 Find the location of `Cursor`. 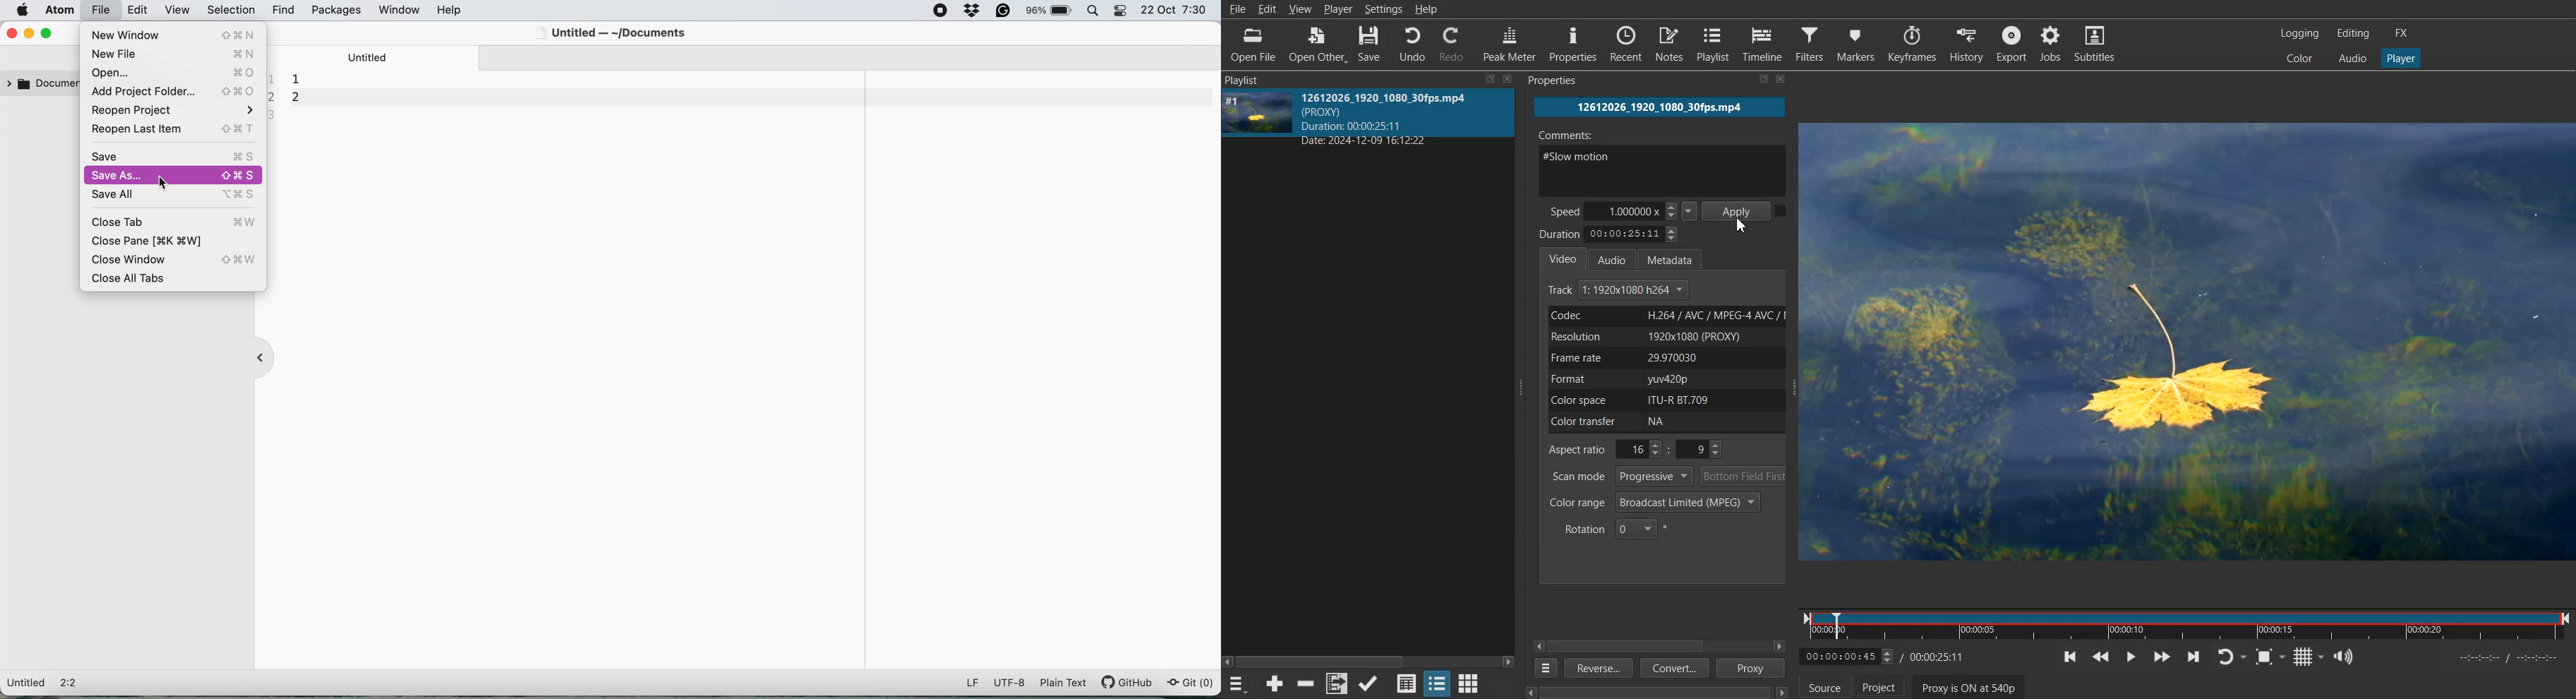

Cursor is located at coordinates (1743, 226).